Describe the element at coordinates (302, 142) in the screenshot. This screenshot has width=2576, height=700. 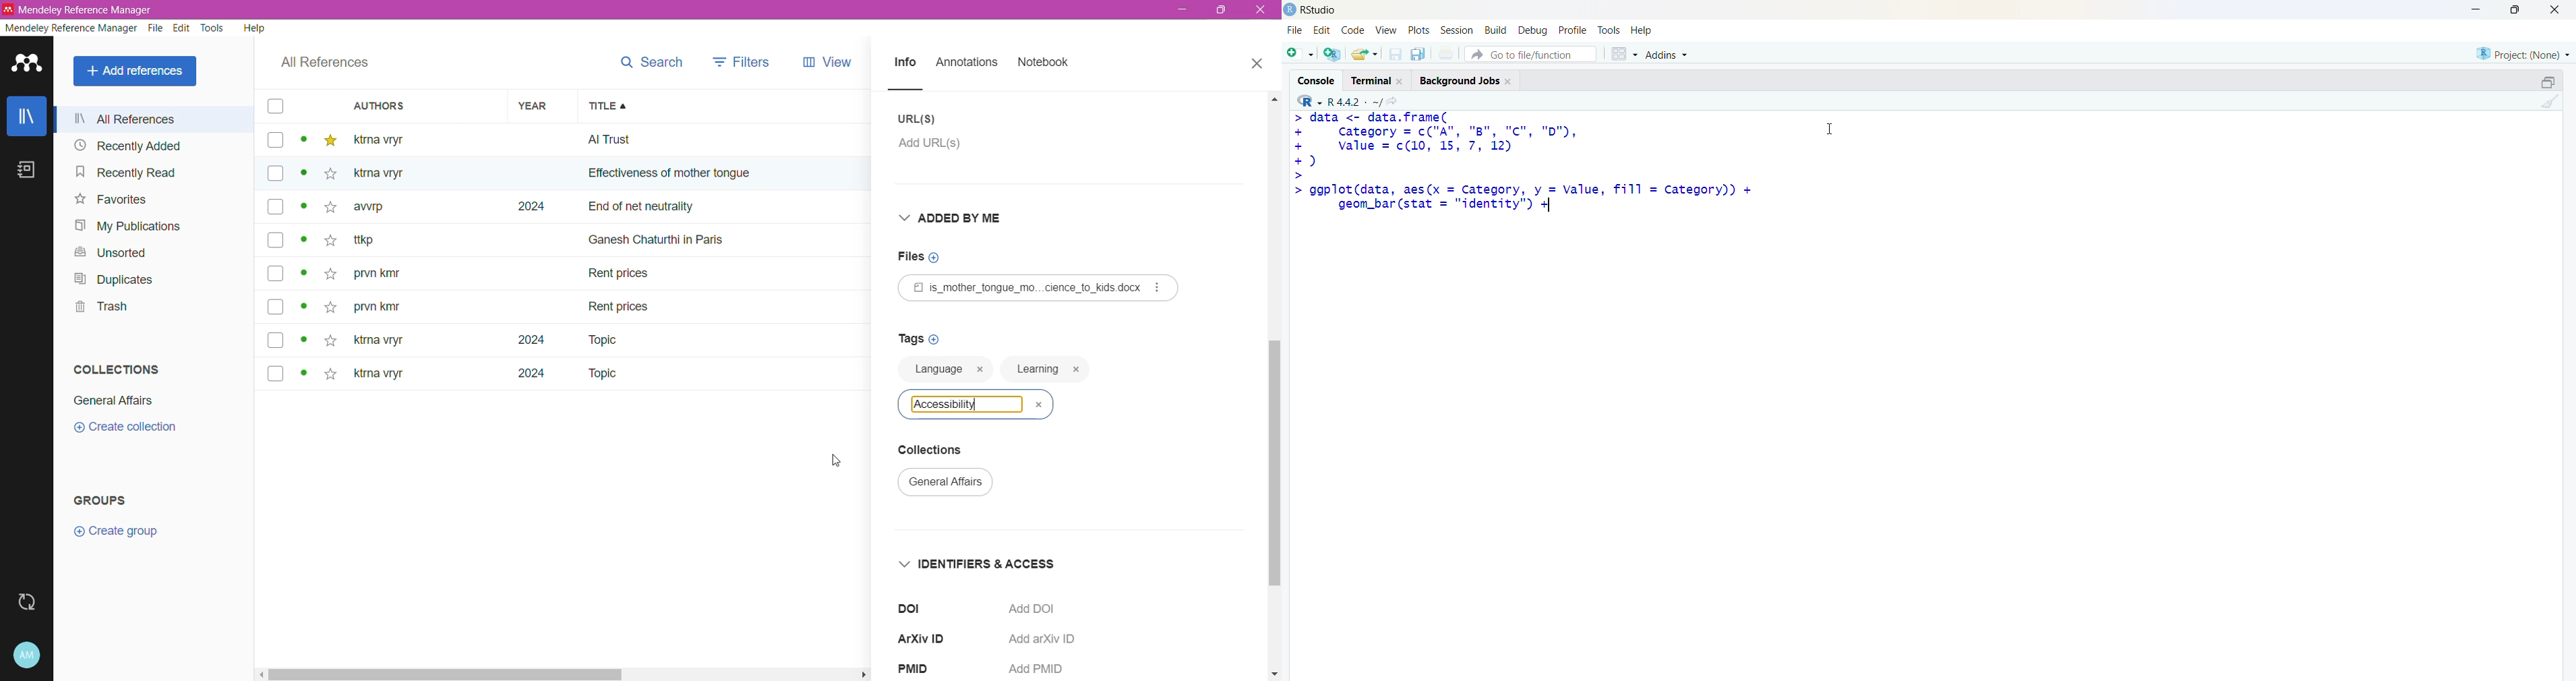
I see `dot ` at that location.